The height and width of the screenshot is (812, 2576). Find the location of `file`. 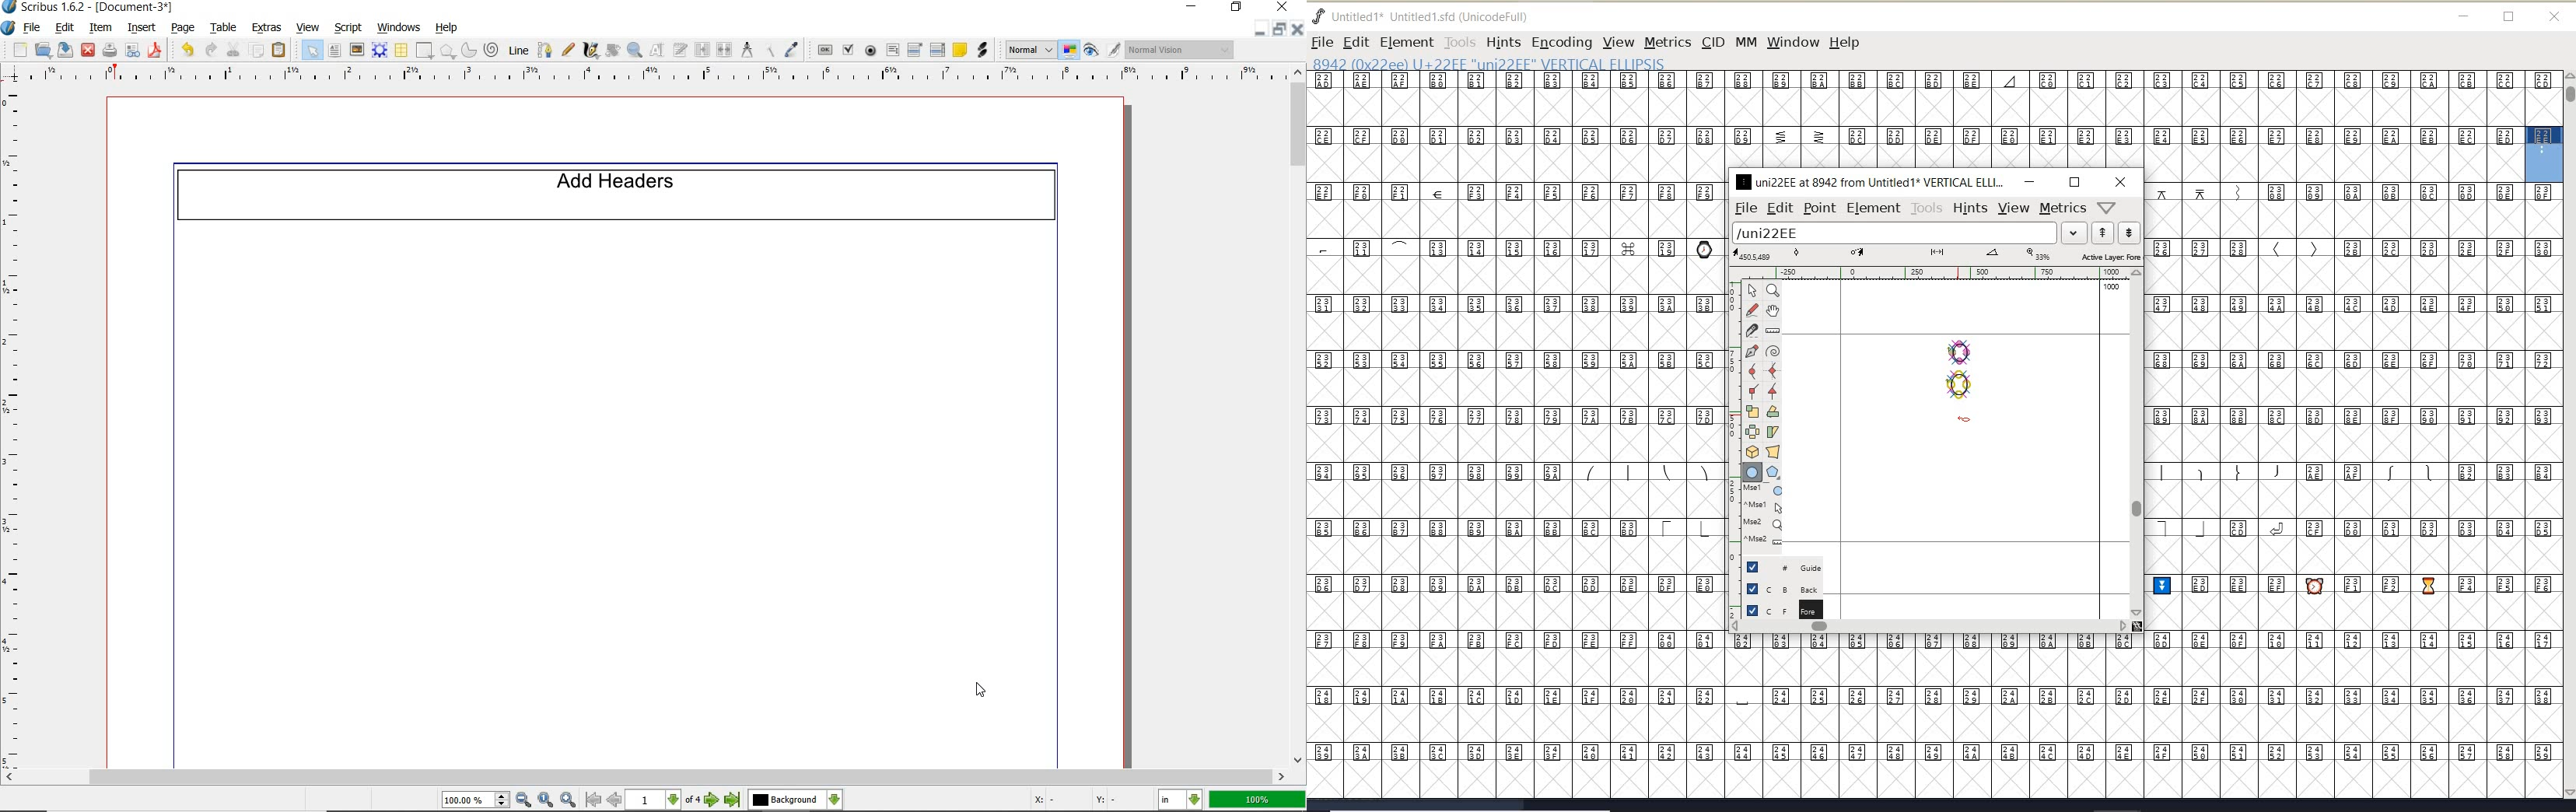

file is located at coordinates (35, 28).